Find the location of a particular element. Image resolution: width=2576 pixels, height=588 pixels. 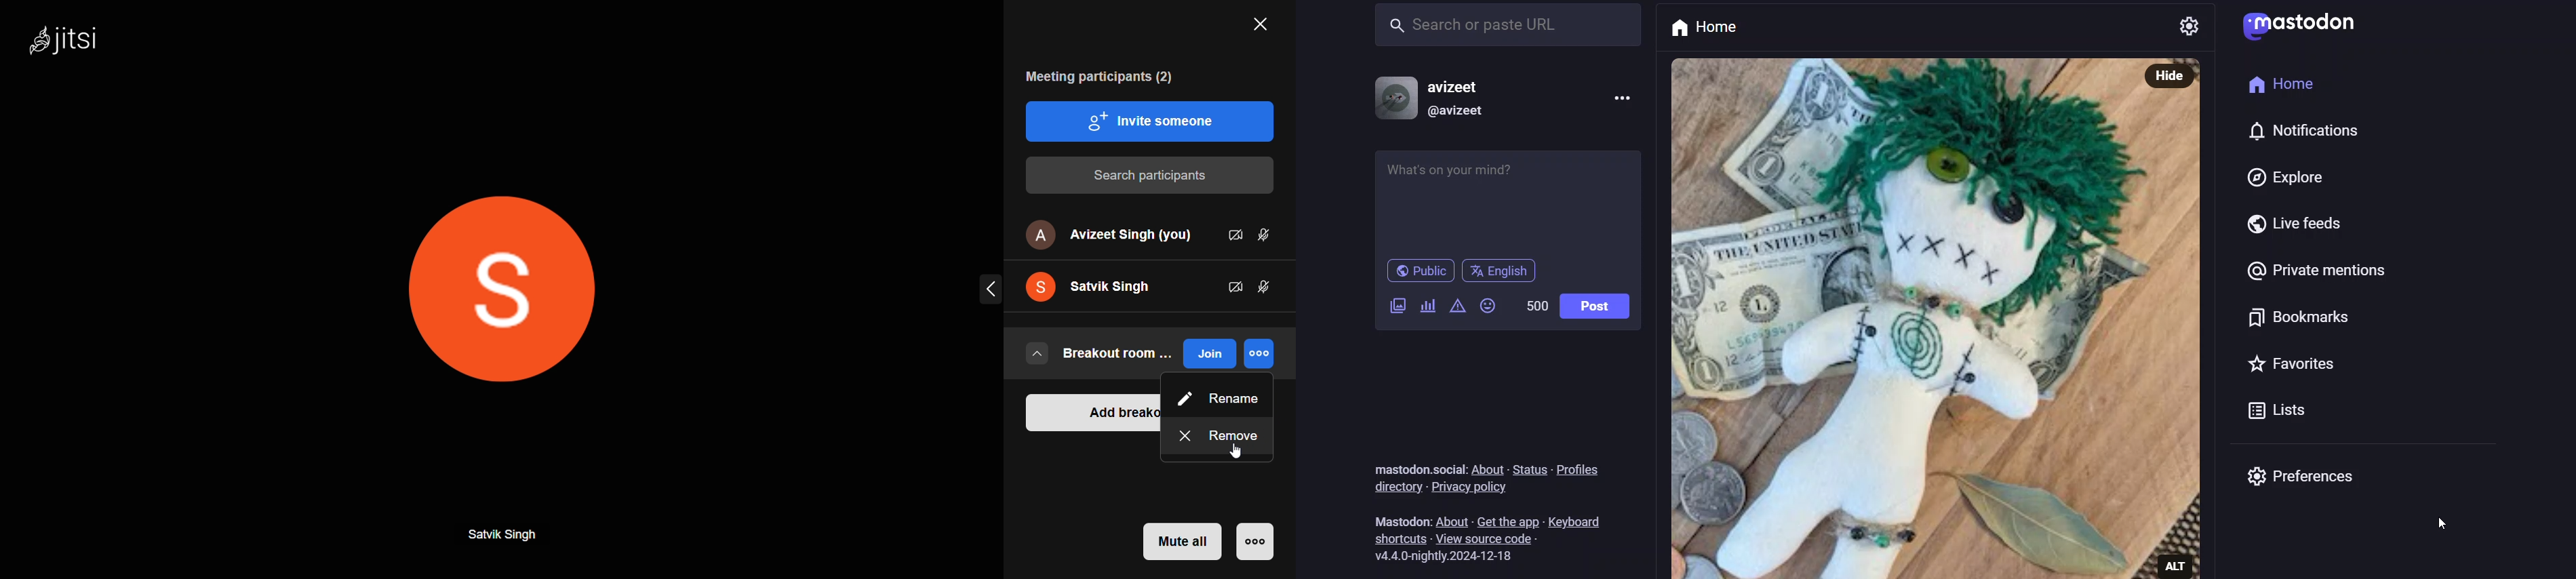

Preferences is located at coordinates (2299, 477).